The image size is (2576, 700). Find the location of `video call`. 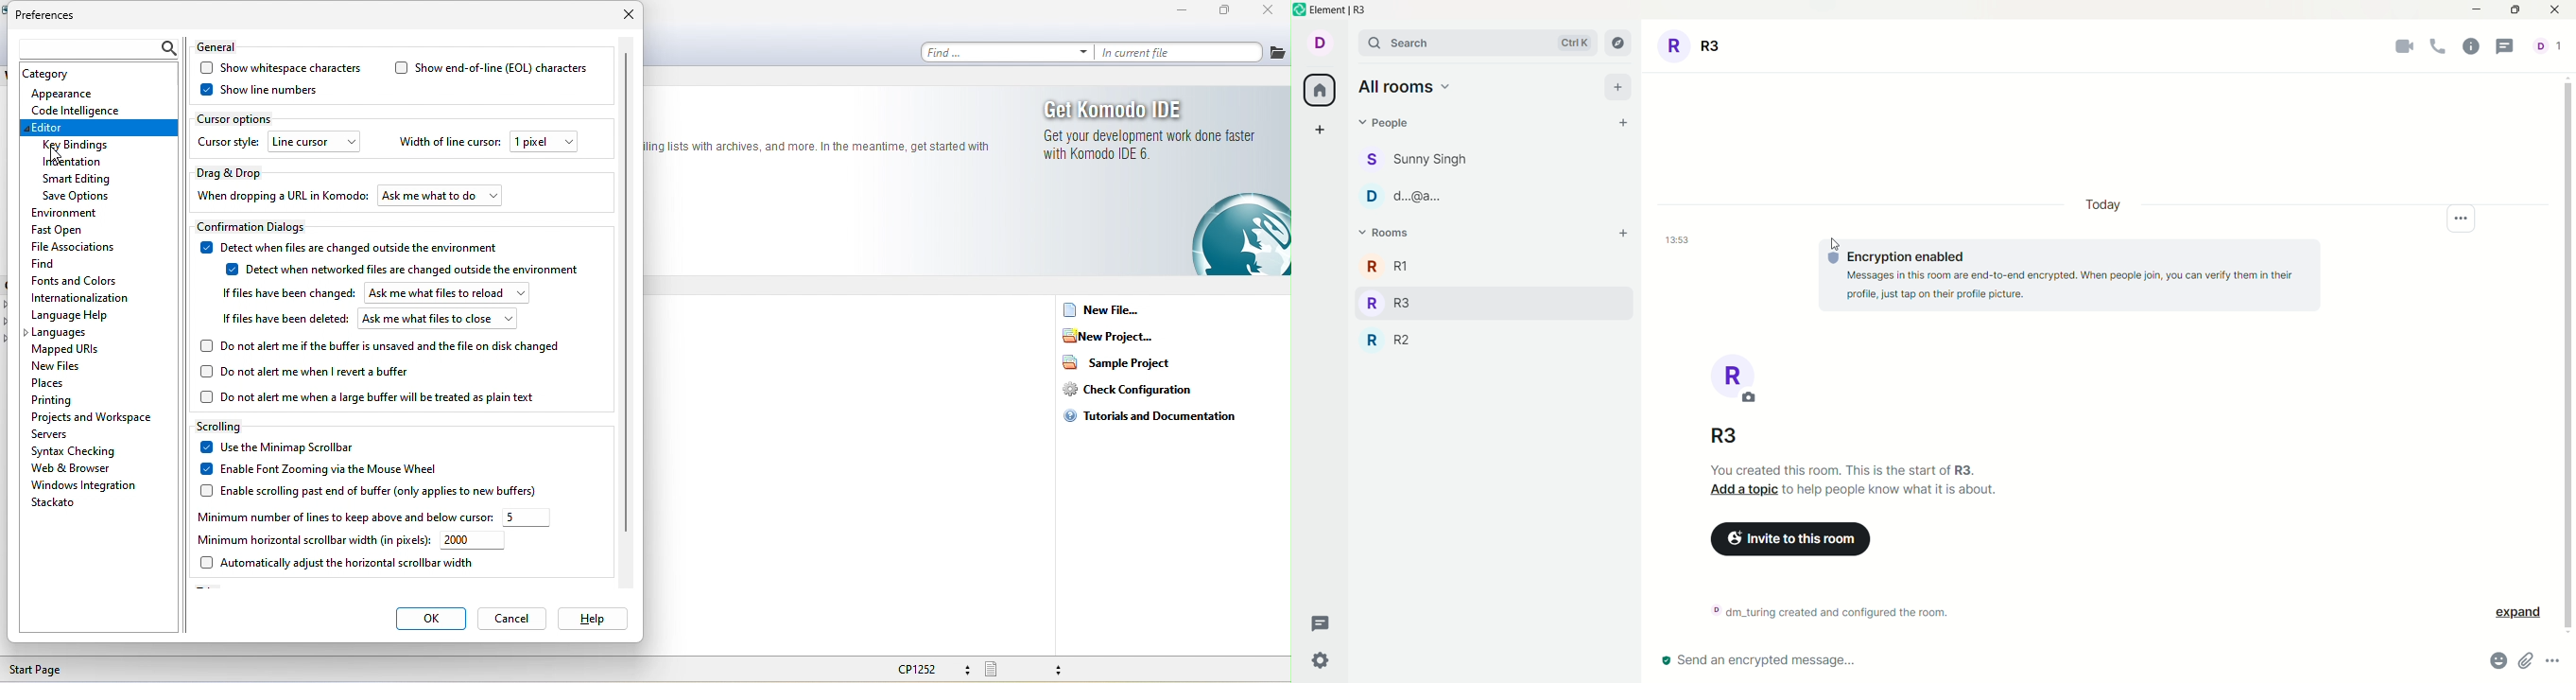

video call is located at coordinates (2398, 46).